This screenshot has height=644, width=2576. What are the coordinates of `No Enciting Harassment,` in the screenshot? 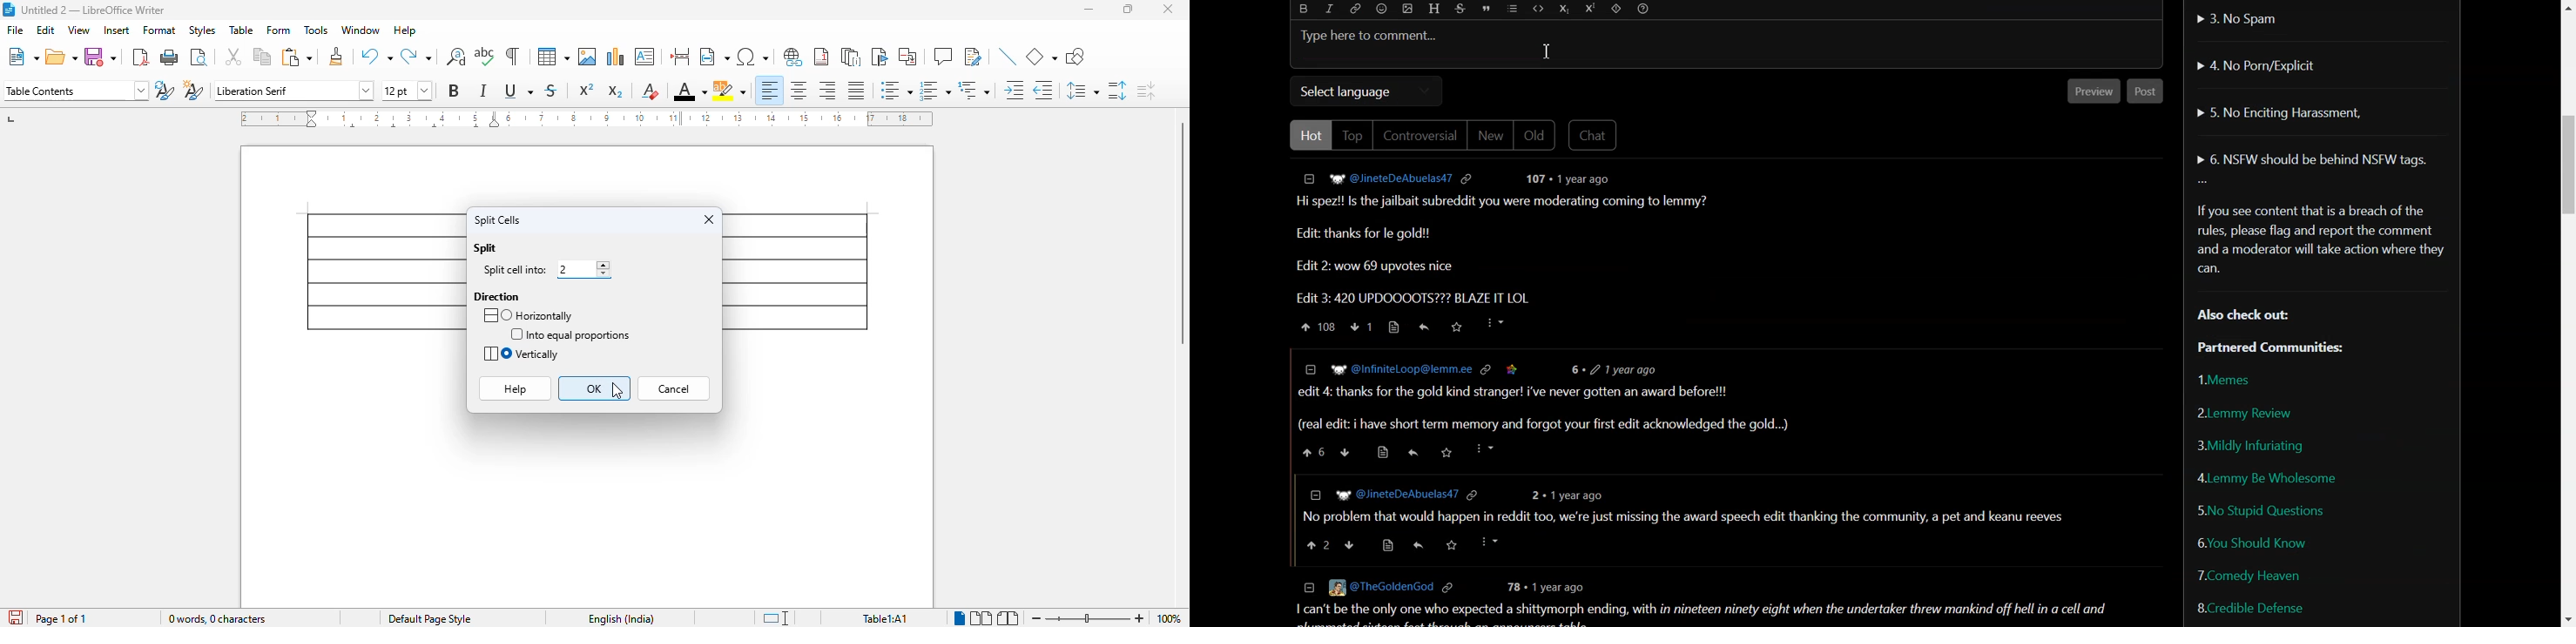 It's located at (2282, 113).